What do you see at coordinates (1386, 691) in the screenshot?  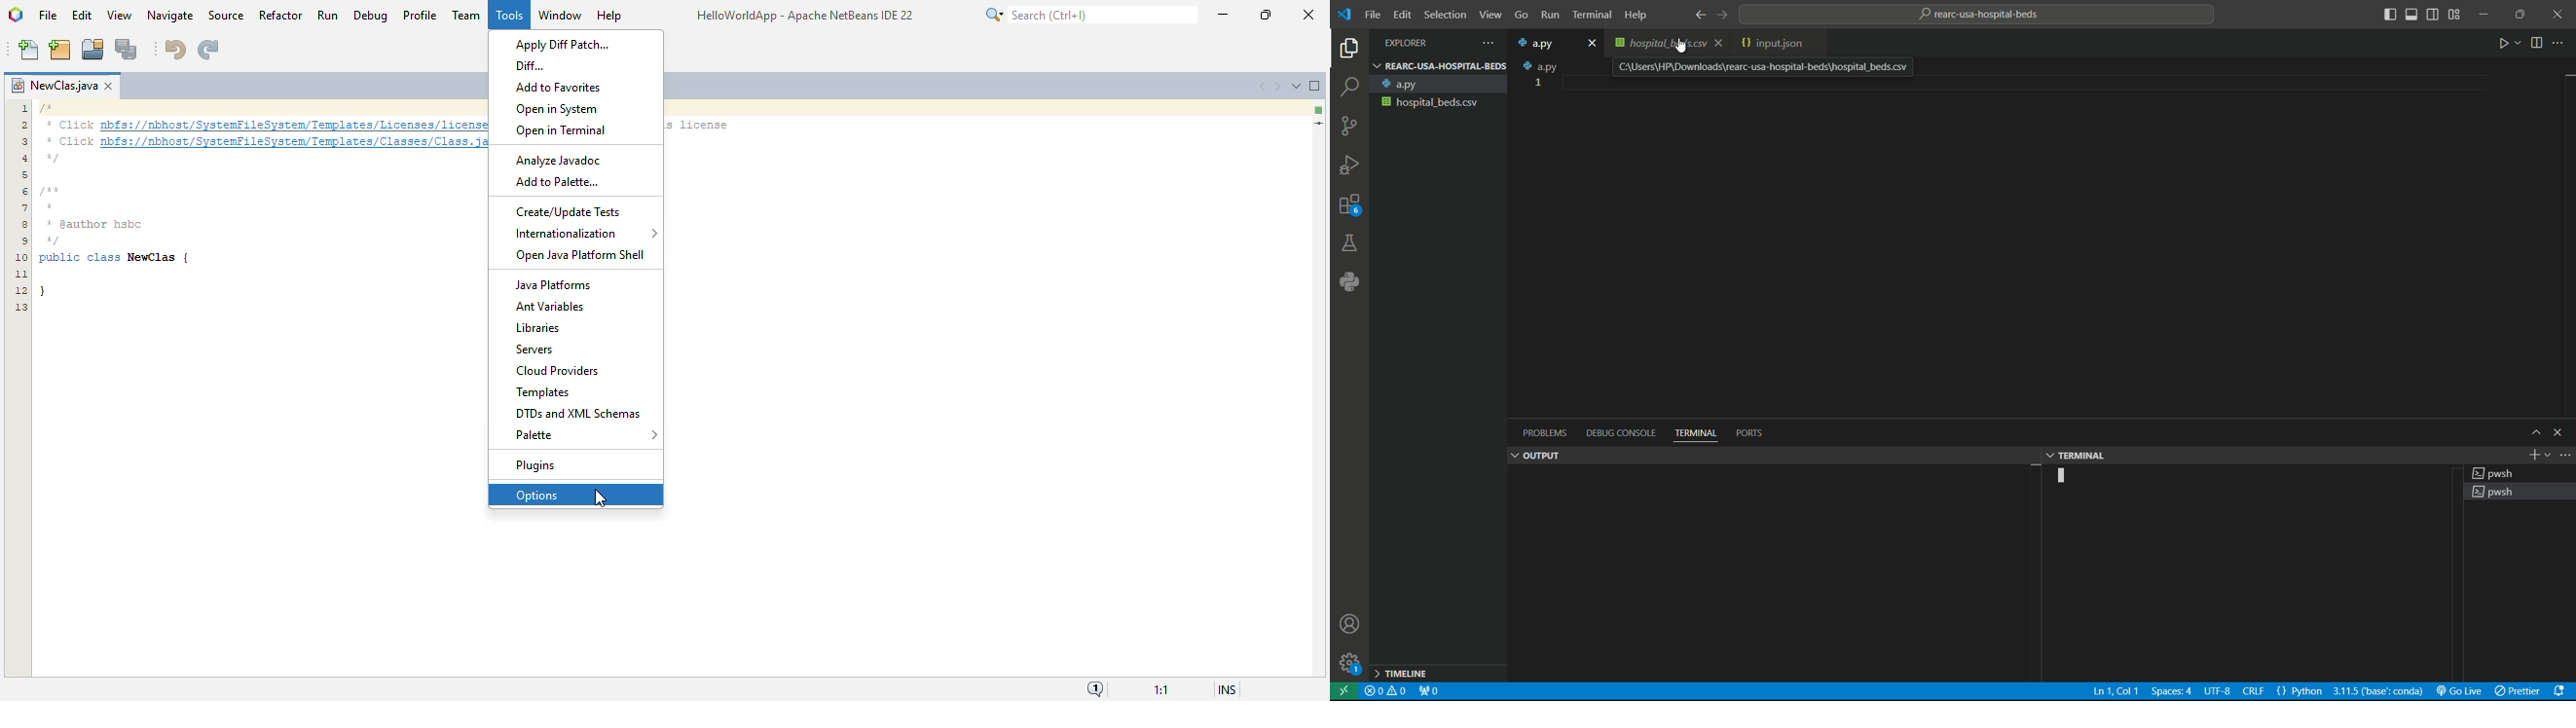 I see `code problems` at bounding box center [1386, 691].